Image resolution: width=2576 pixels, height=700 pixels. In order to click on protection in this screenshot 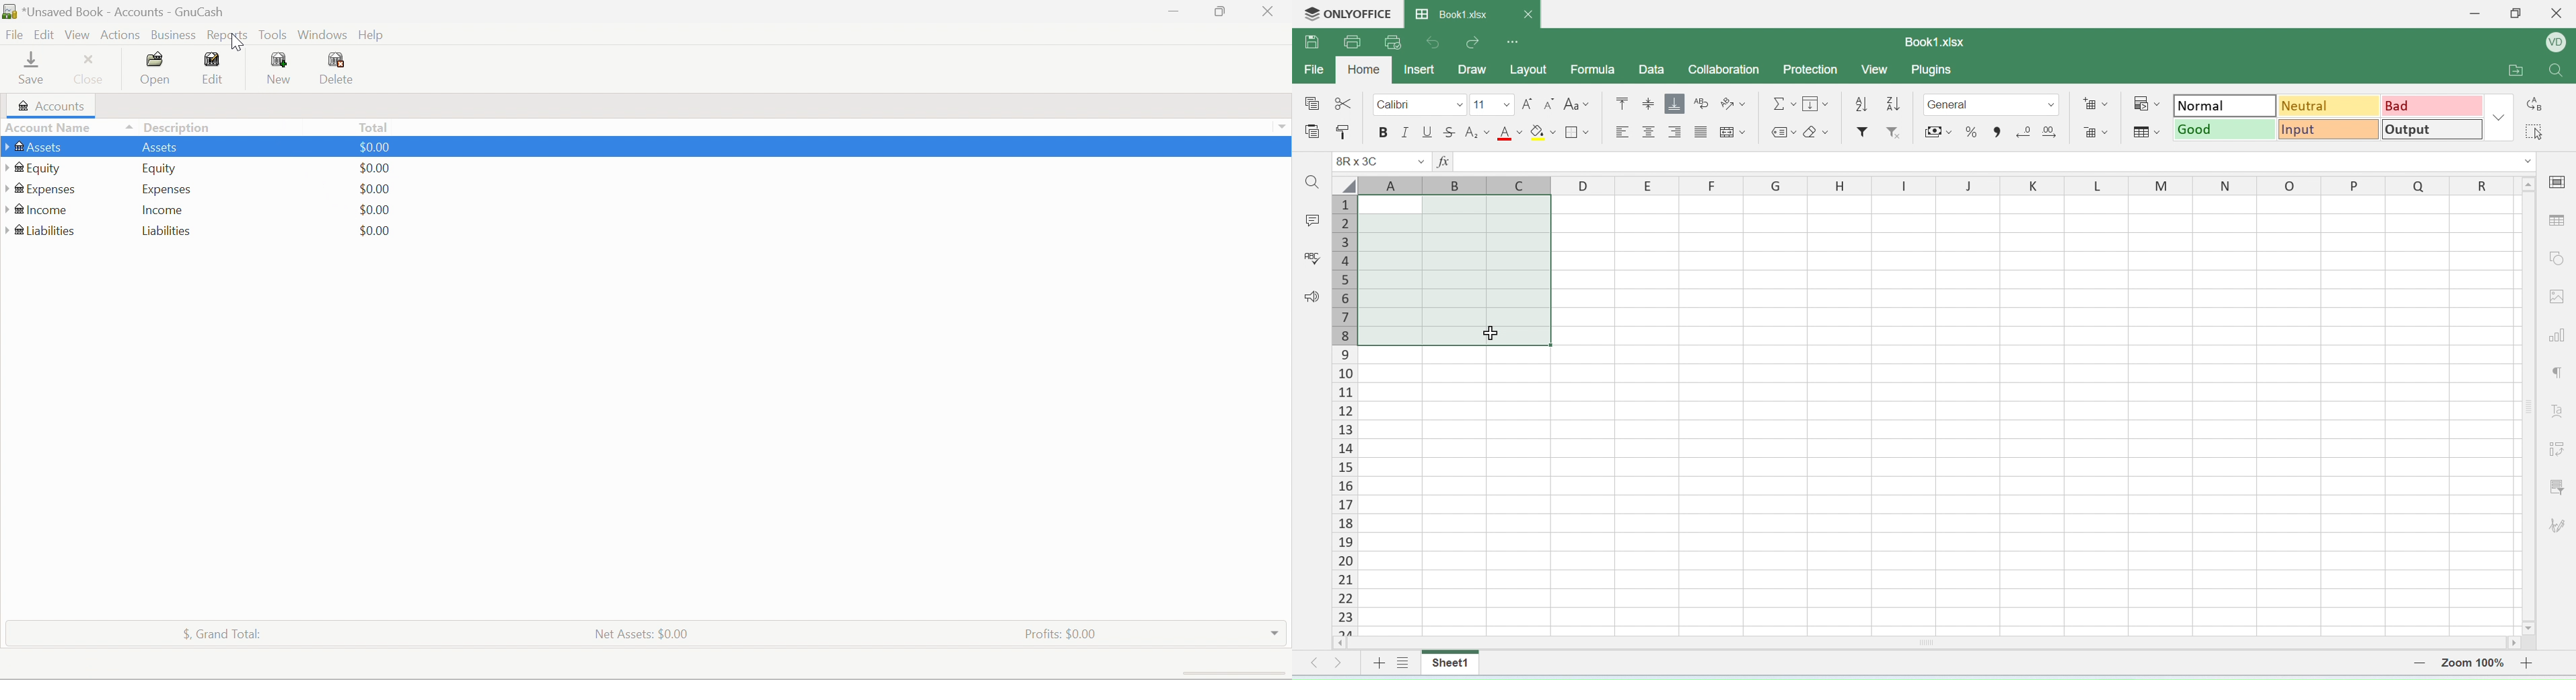, I will do `click(1808, 70)`.